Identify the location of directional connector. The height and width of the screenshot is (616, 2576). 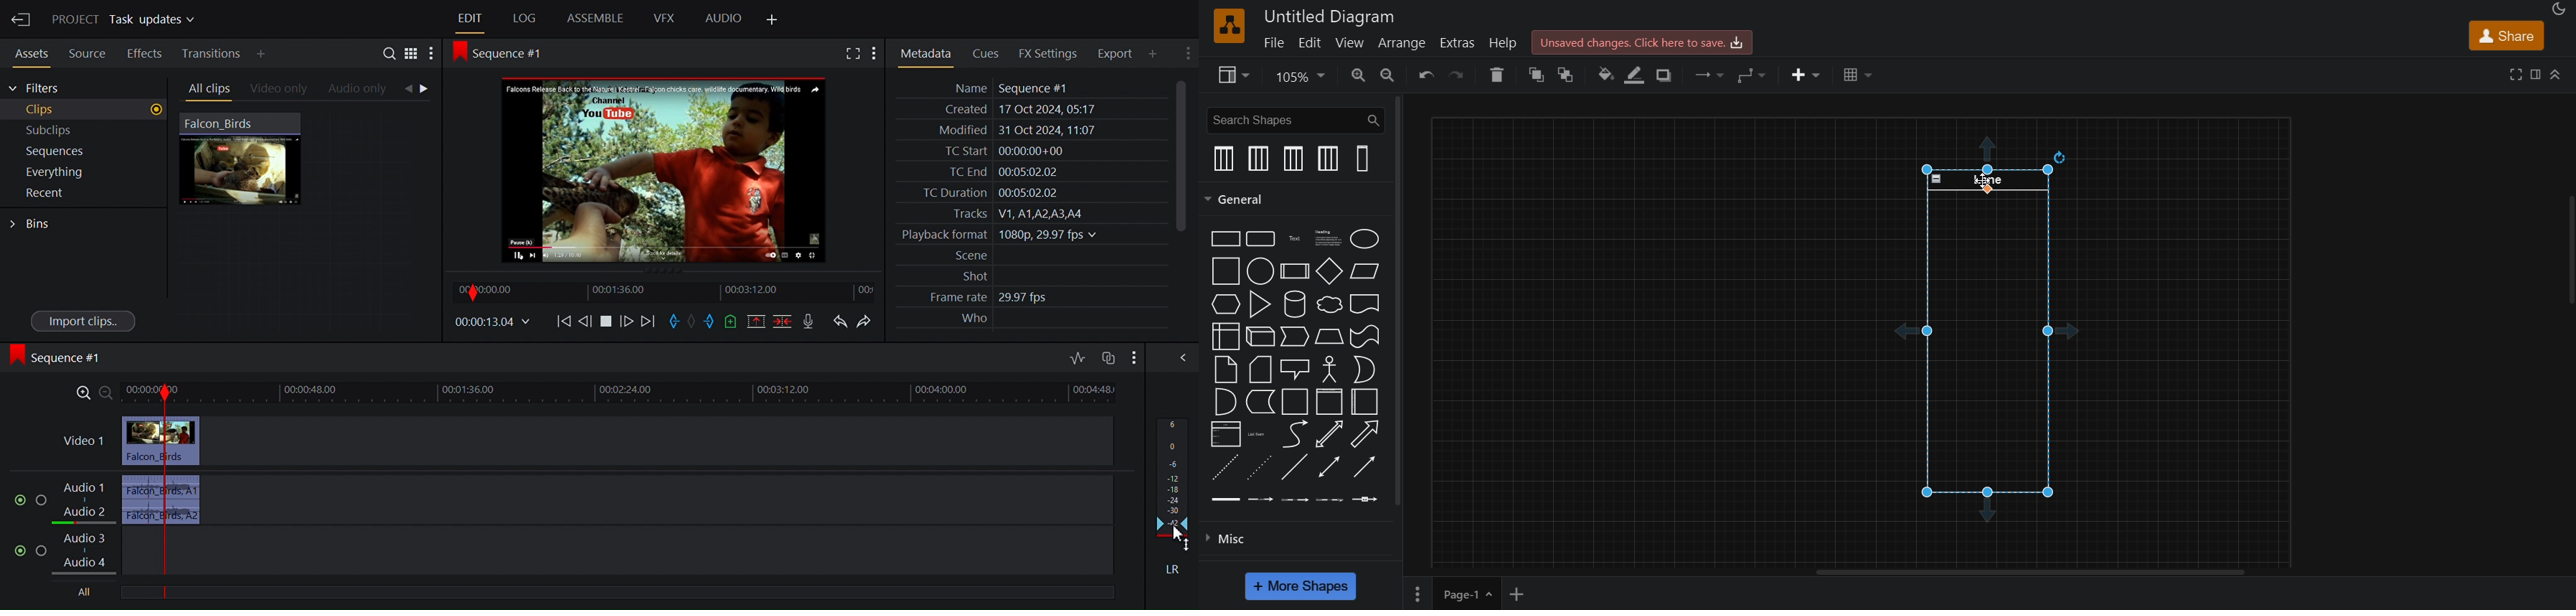
(1367, 470).